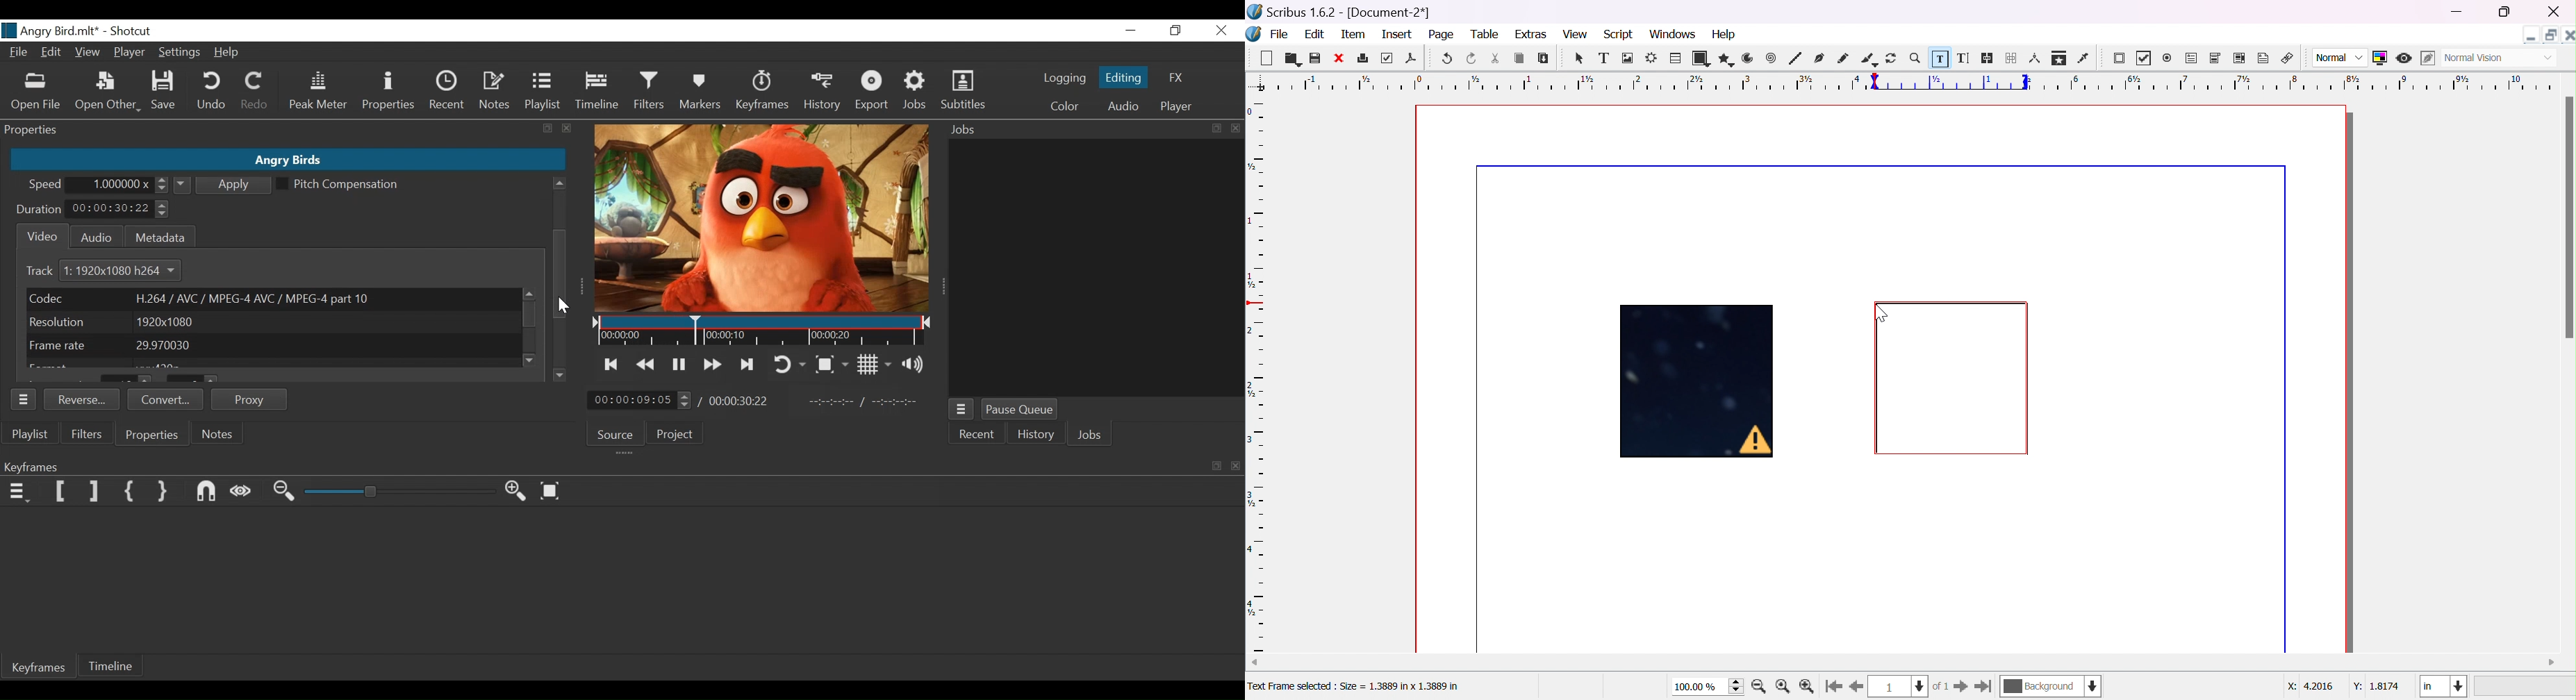 This screenshot has width=2576, height=700. Describe the element at coordinates (561, 266) in the screenshot. I see `cursor` at that location.